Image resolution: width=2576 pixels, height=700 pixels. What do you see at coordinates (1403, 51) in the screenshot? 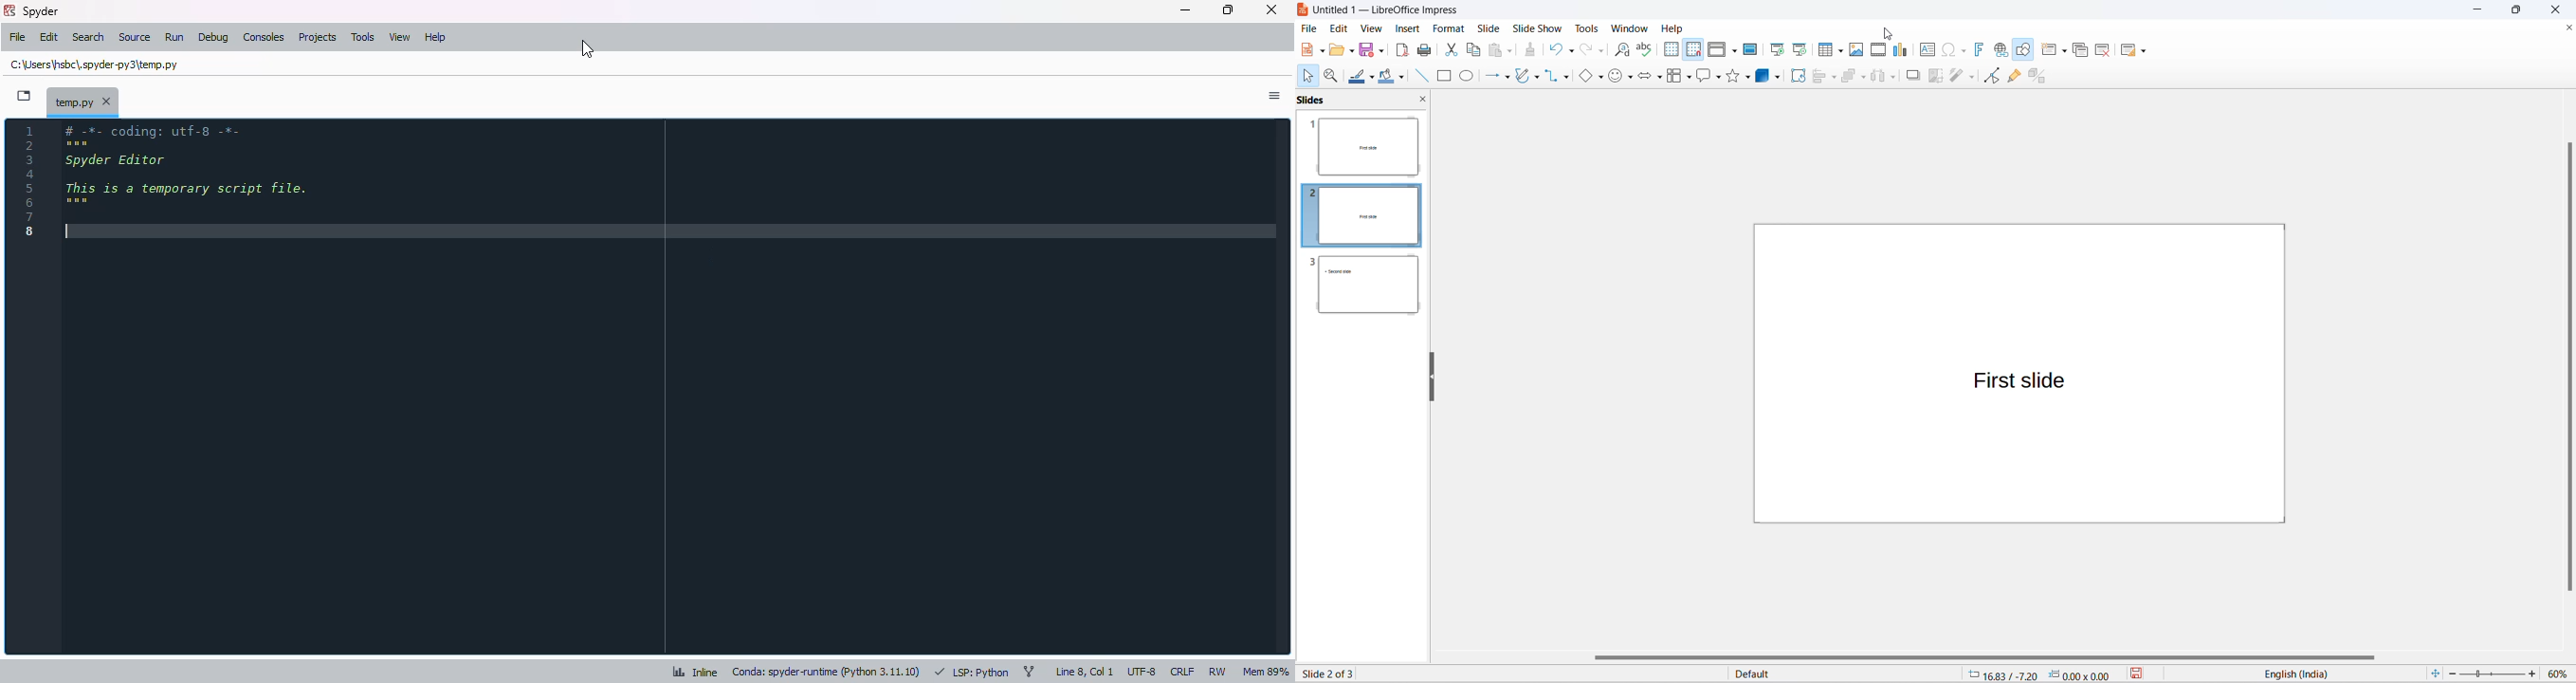
I see `export as pdf` at bounding box center [1403, 51].